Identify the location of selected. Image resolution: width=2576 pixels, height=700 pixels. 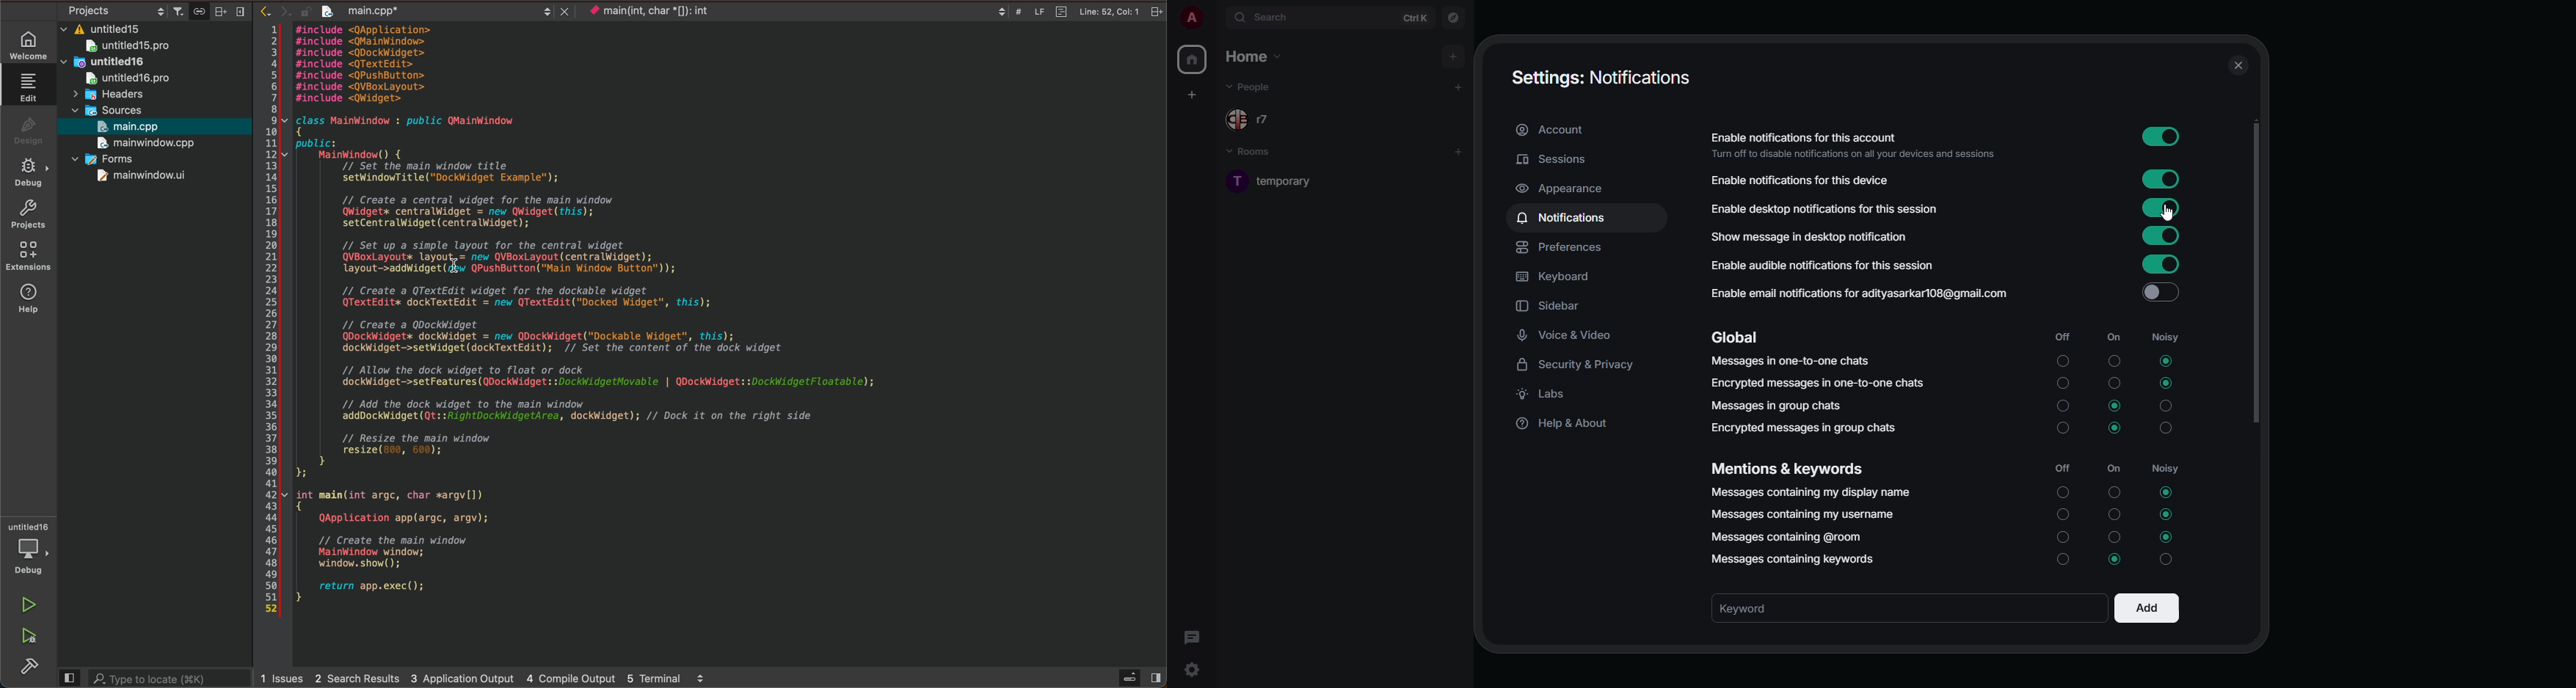
(2165, 361).